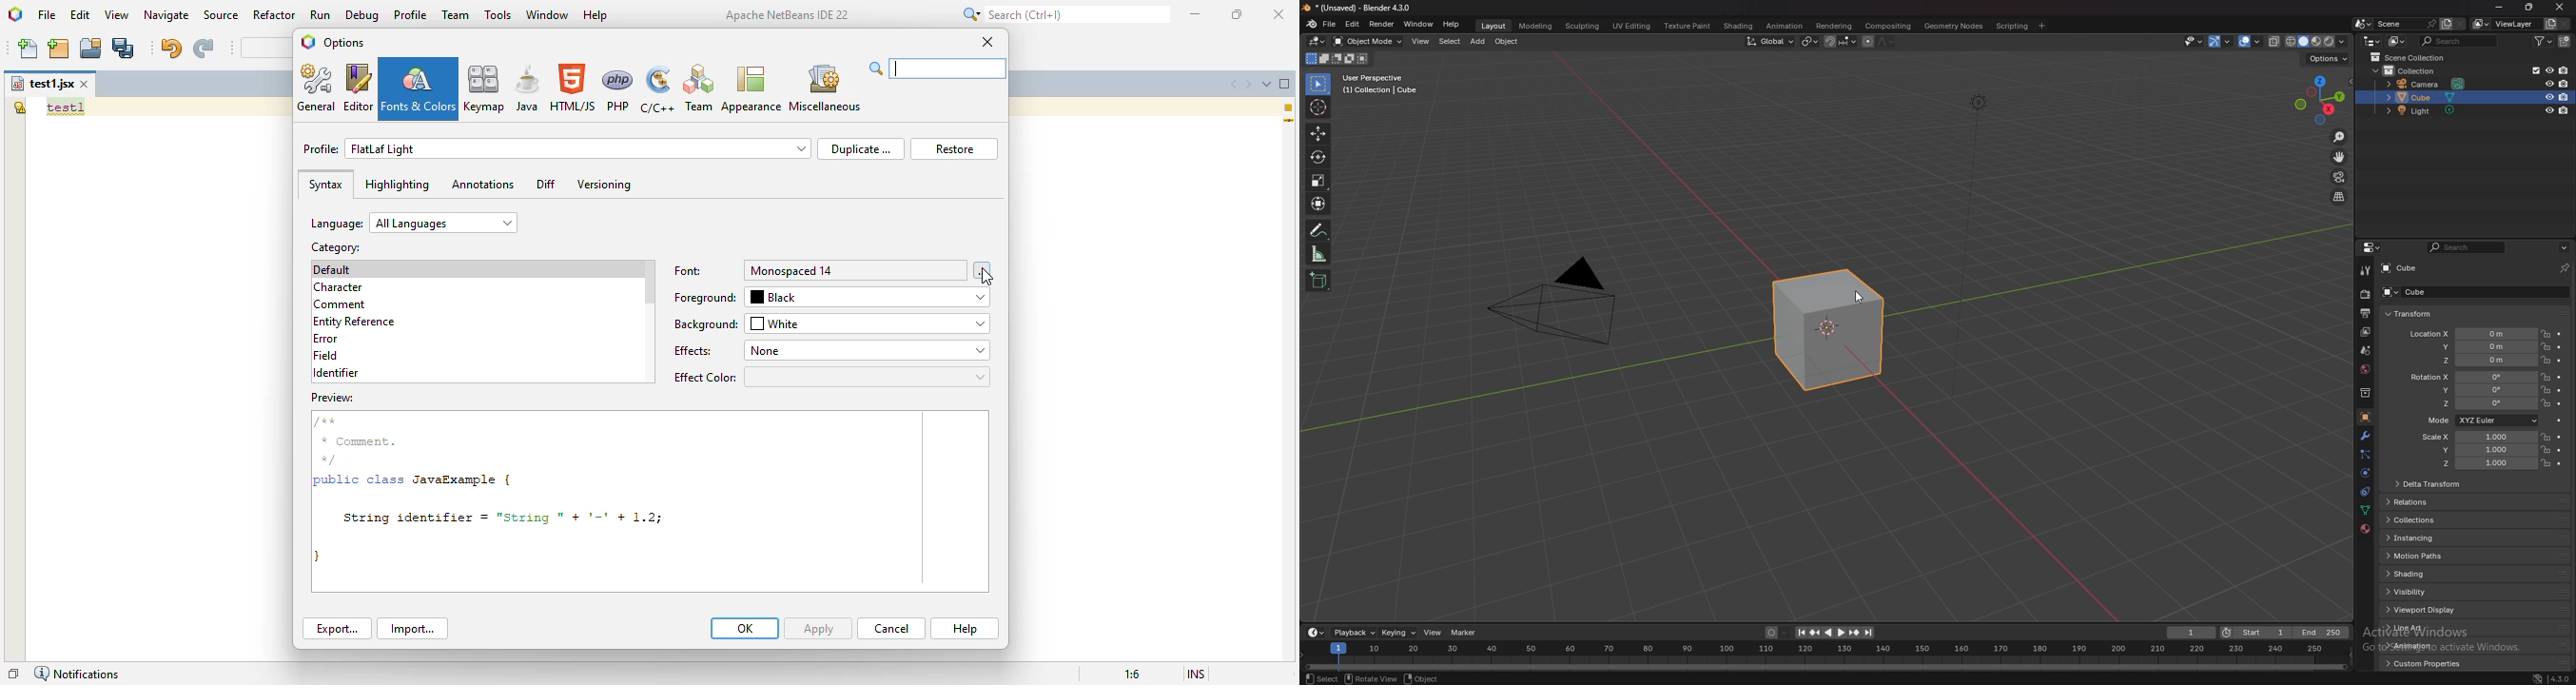  What do you see at coordinates (1810, 41) in the screenshot?
I see `transform pivot point` at bounding box center [1810, 41].